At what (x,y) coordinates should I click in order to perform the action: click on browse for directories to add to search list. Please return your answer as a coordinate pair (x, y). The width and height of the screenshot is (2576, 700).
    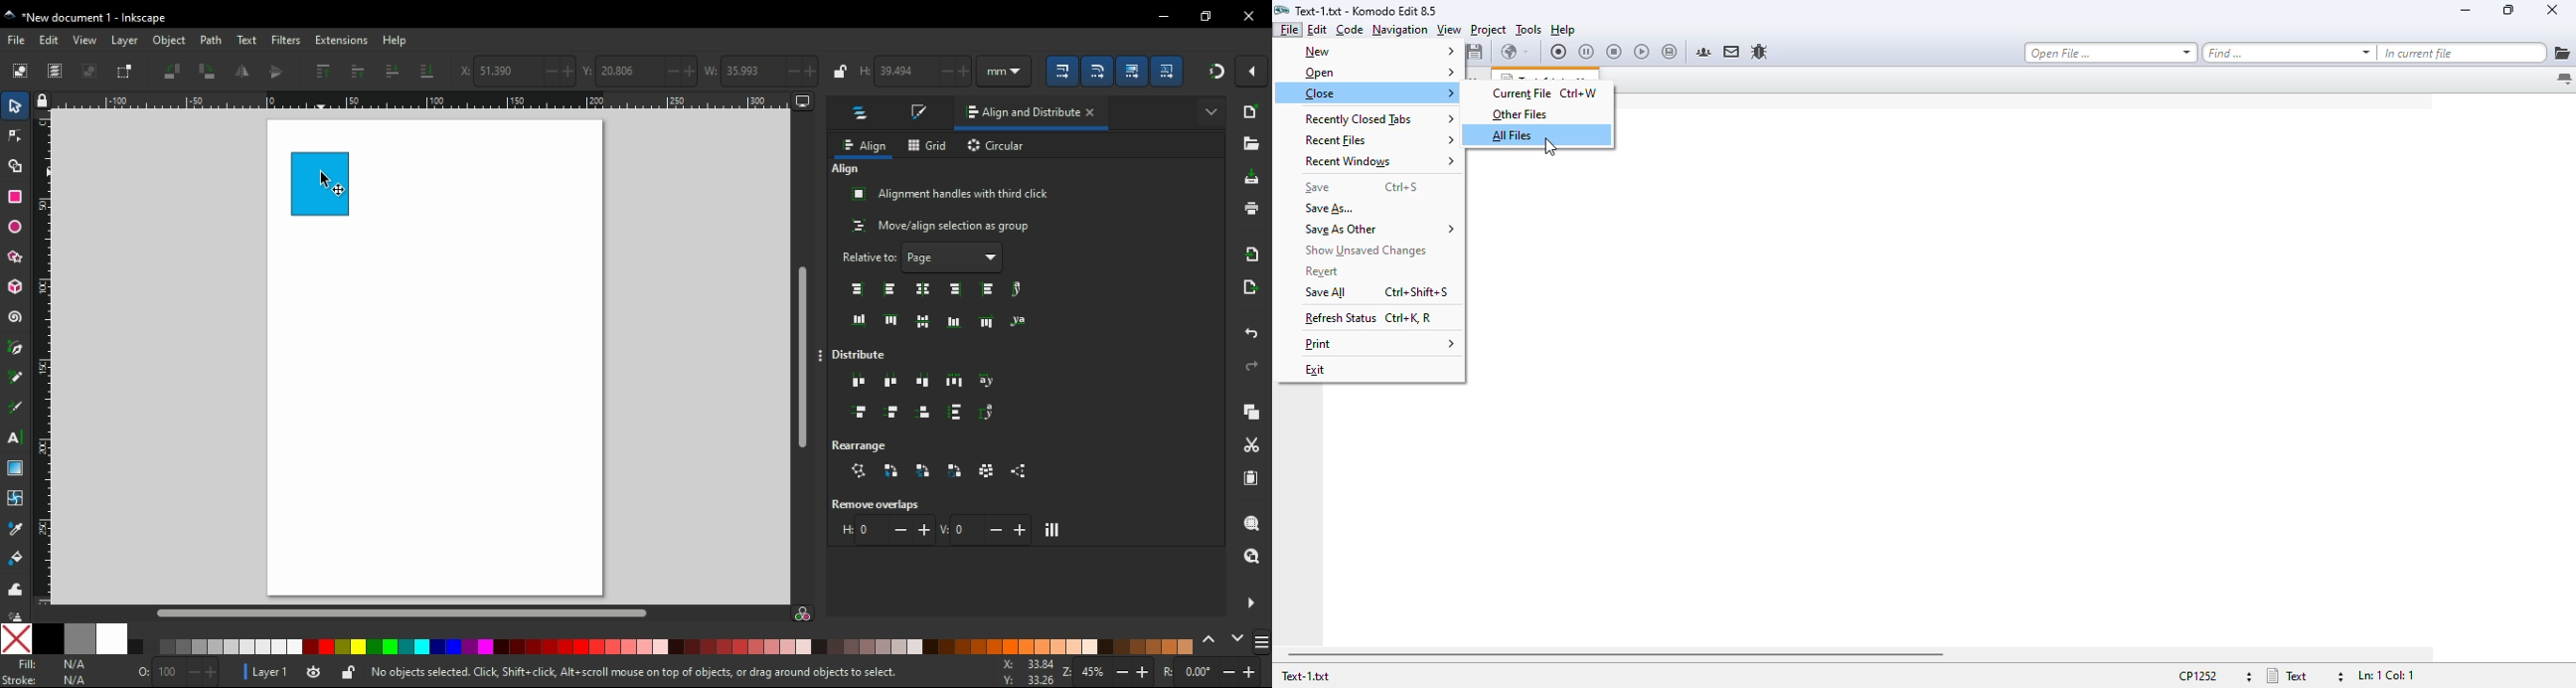
    Looking at the image, I should click on (2563, 53).